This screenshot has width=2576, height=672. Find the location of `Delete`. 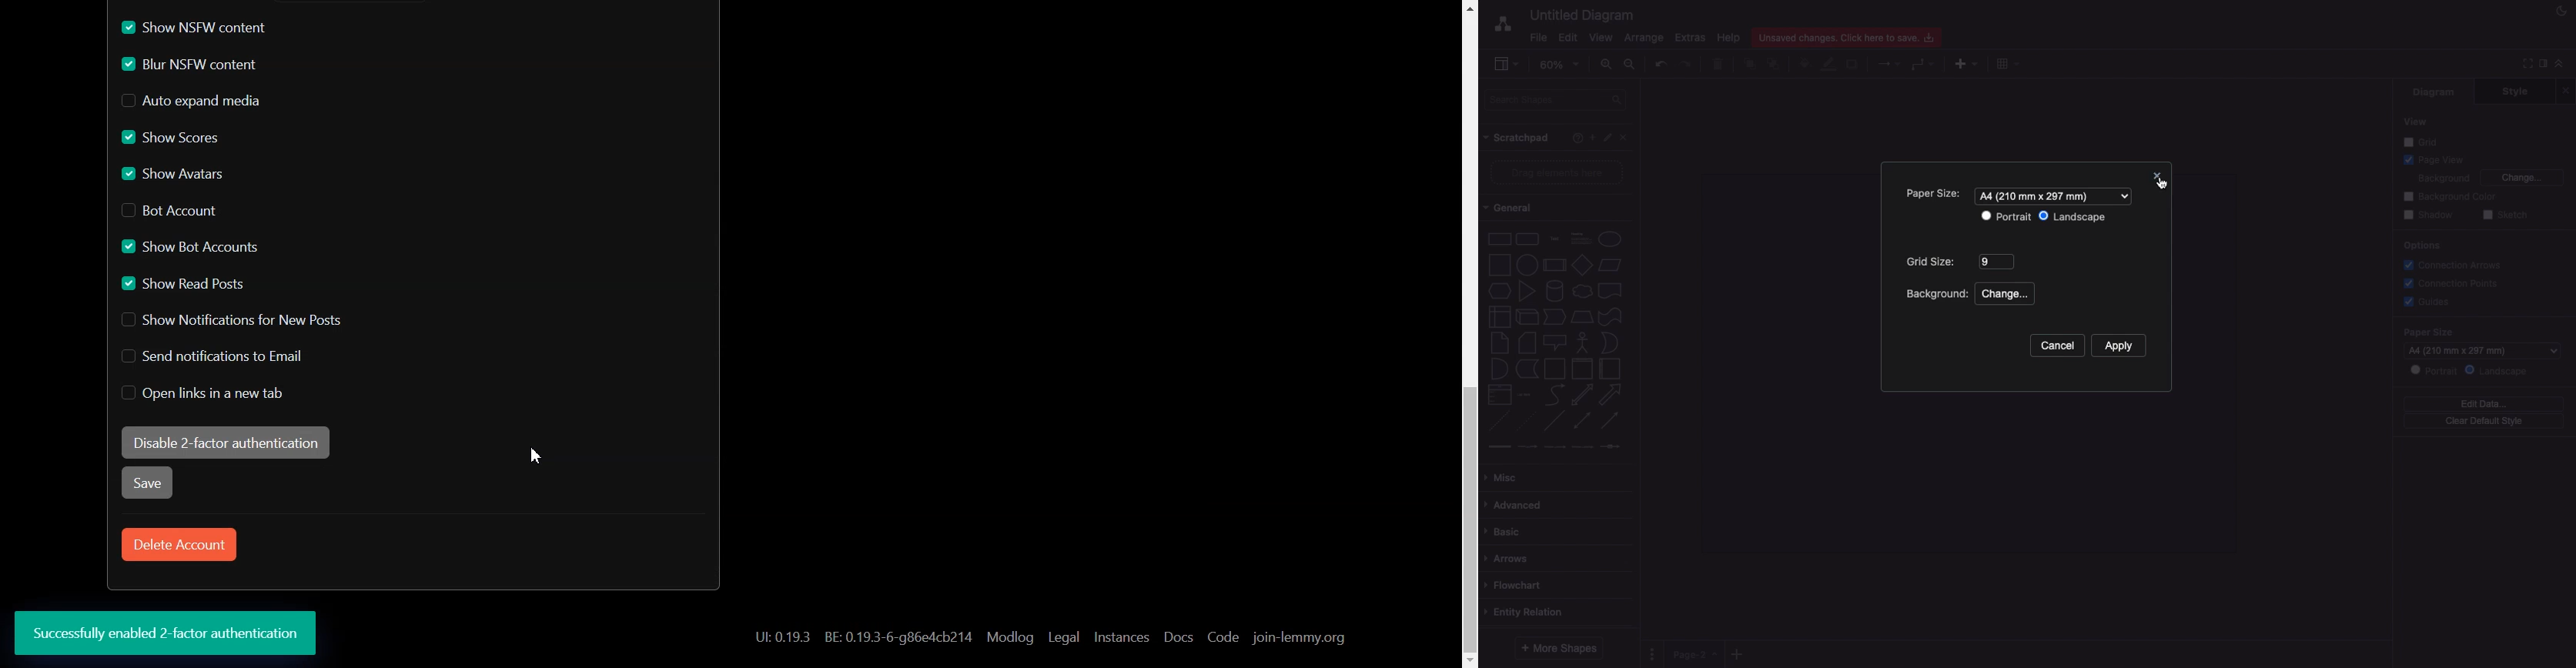

Delete is located at coordinates (1718, 65).